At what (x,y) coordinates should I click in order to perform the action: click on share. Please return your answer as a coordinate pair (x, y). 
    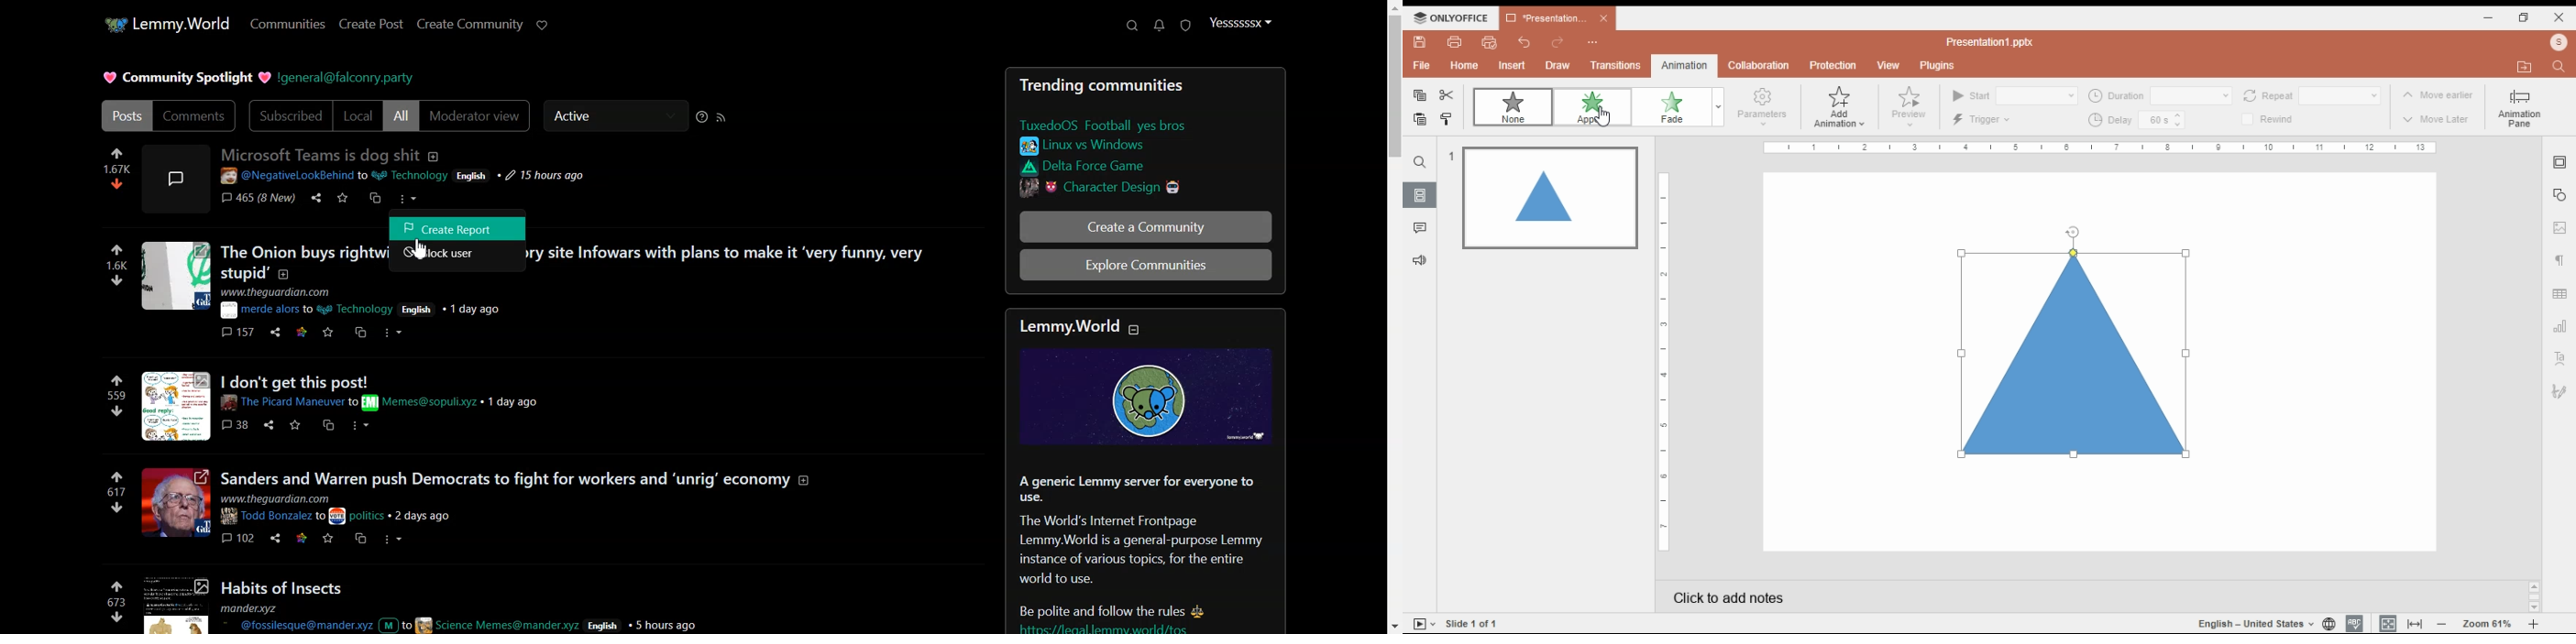
    Looking at the image, I should click on (267, 425).